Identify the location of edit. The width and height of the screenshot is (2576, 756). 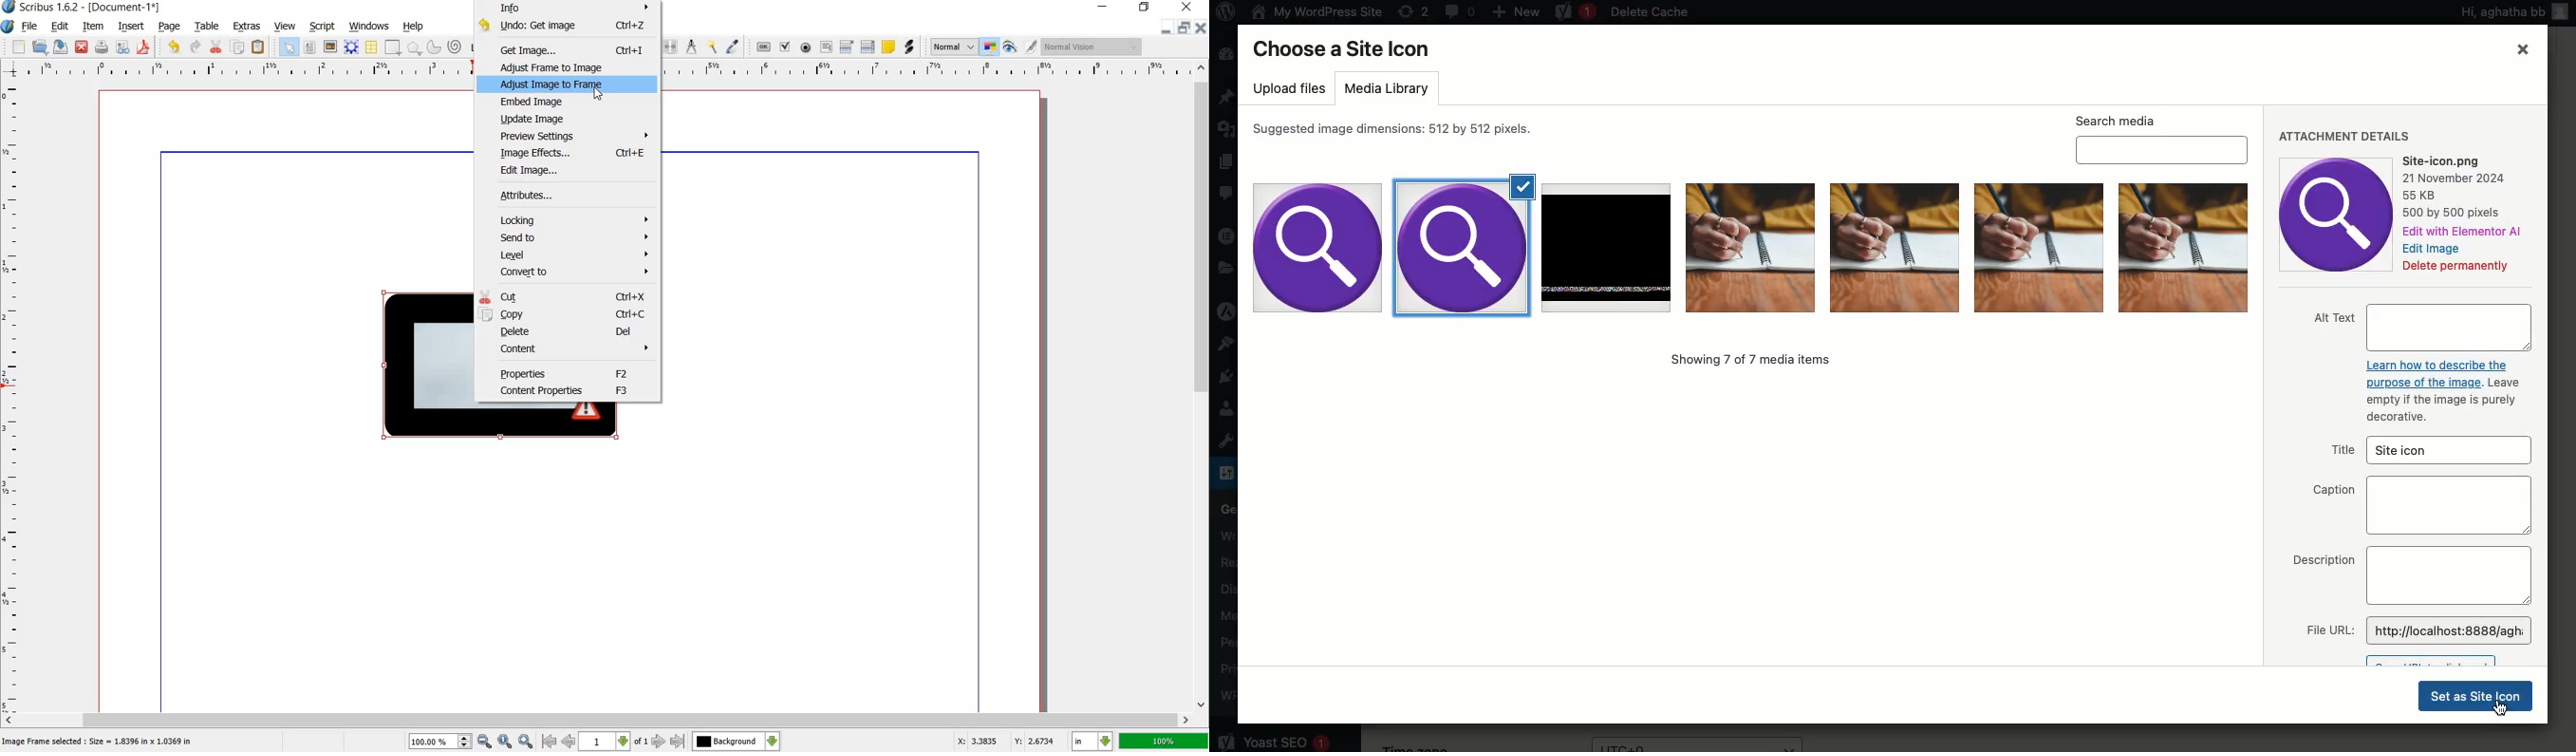
(59, 27).